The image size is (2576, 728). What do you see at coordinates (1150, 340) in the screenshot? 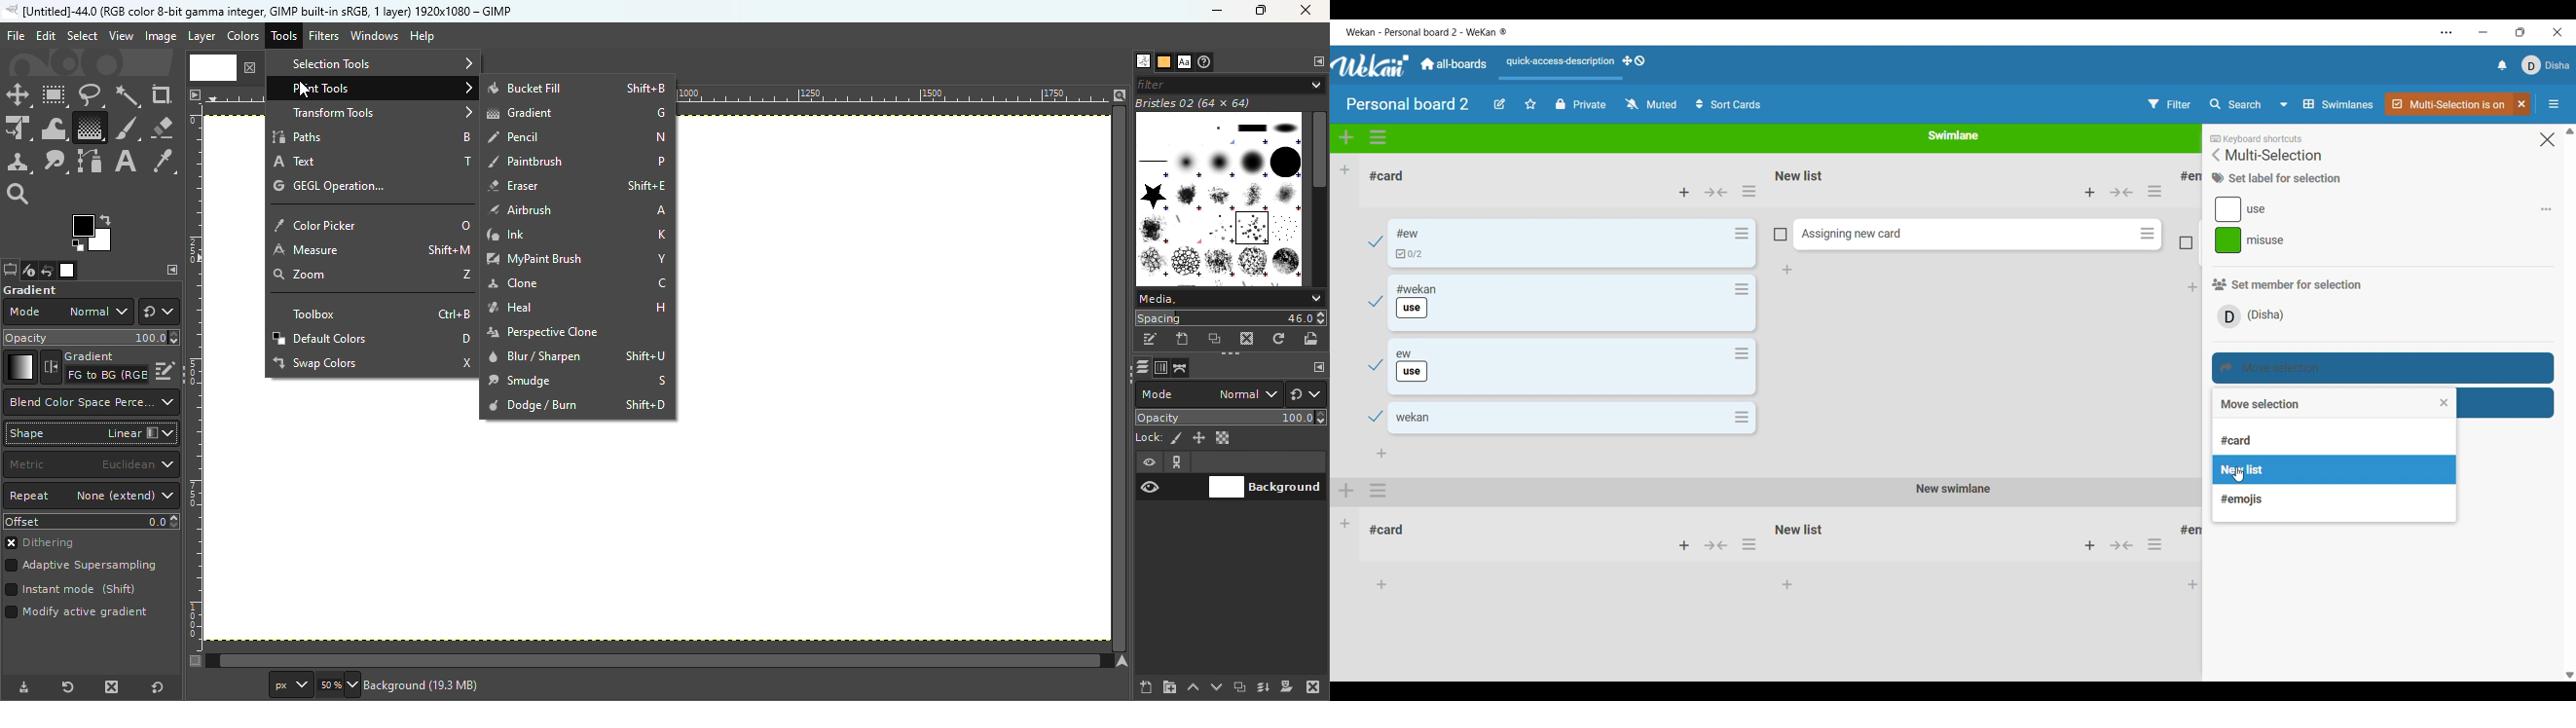
I see `Edit this brush` at bounding box center [1150, 340].